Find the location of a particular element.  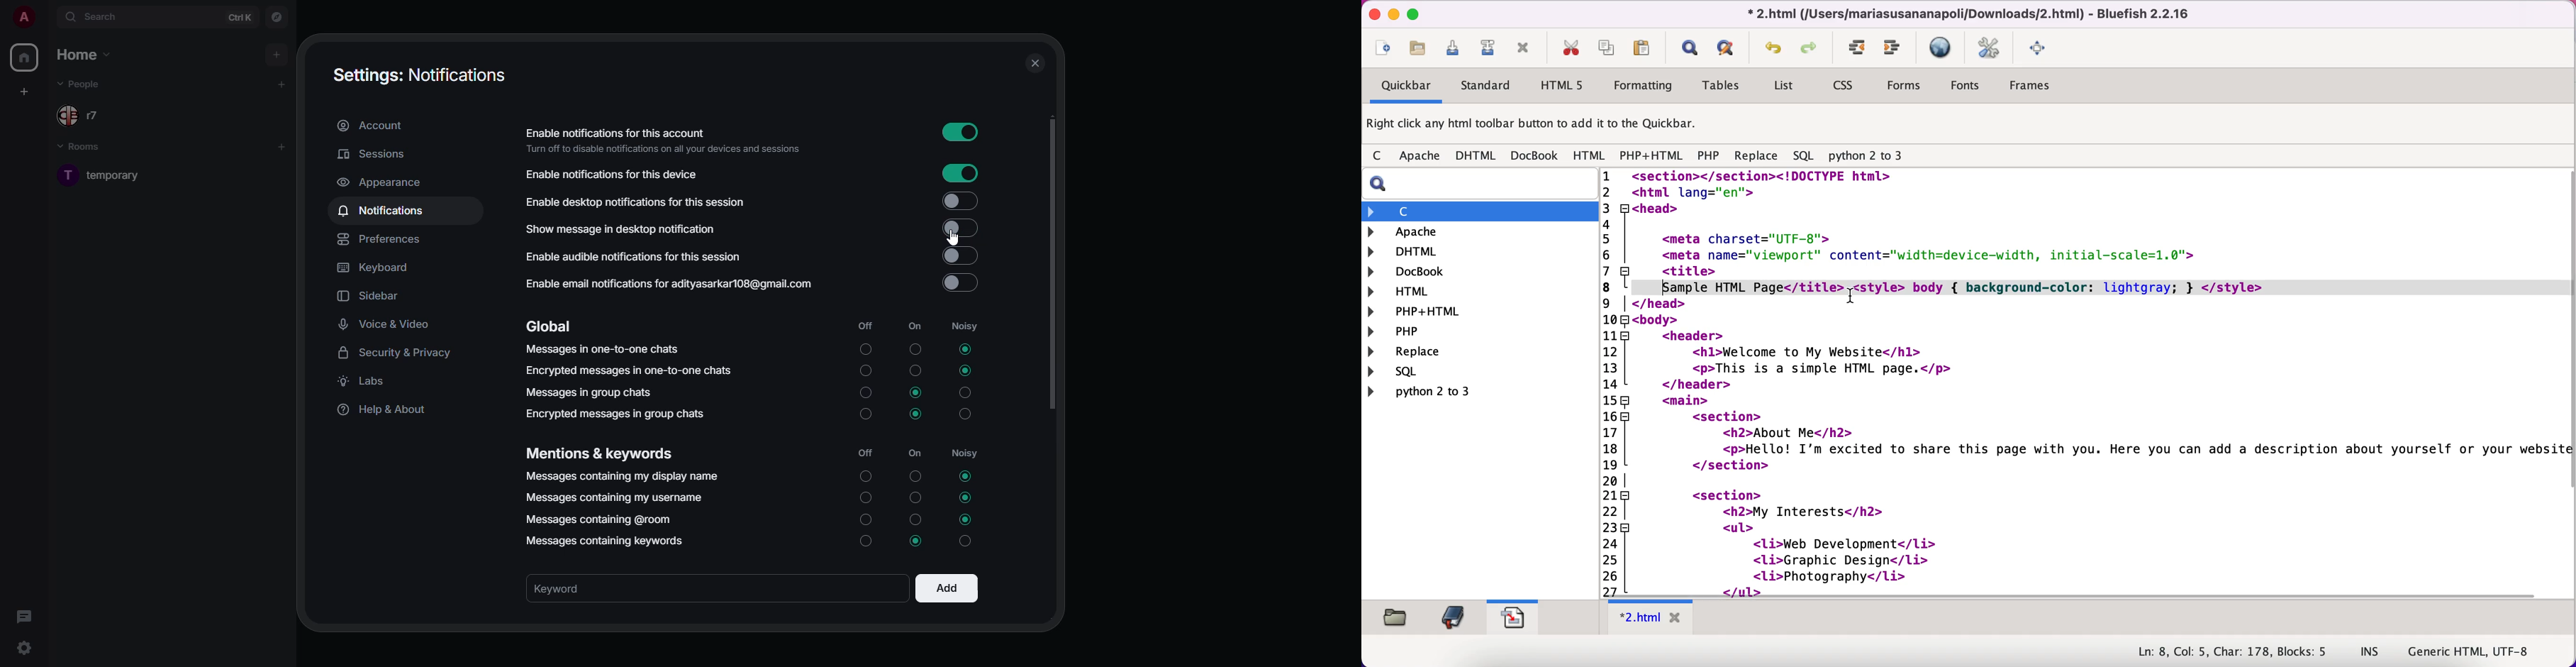

dhtml is located at coordinates (1476, 156).